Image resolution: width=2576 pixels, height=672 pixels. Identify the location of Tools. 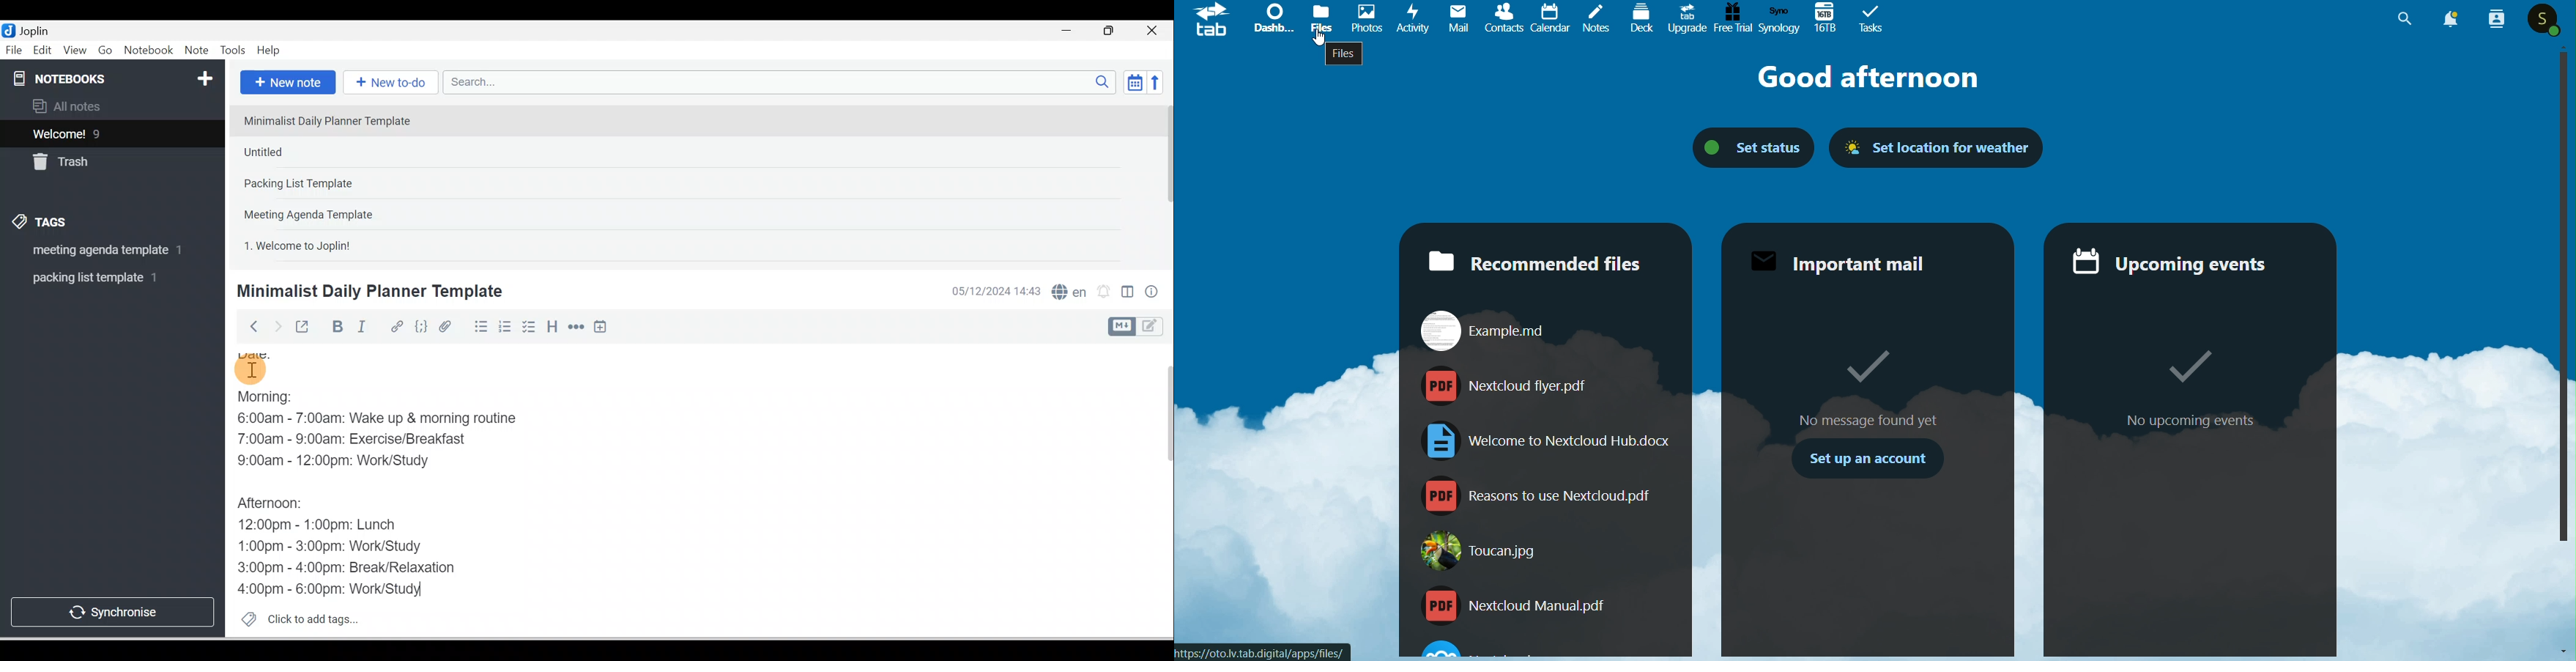
(232, 50).